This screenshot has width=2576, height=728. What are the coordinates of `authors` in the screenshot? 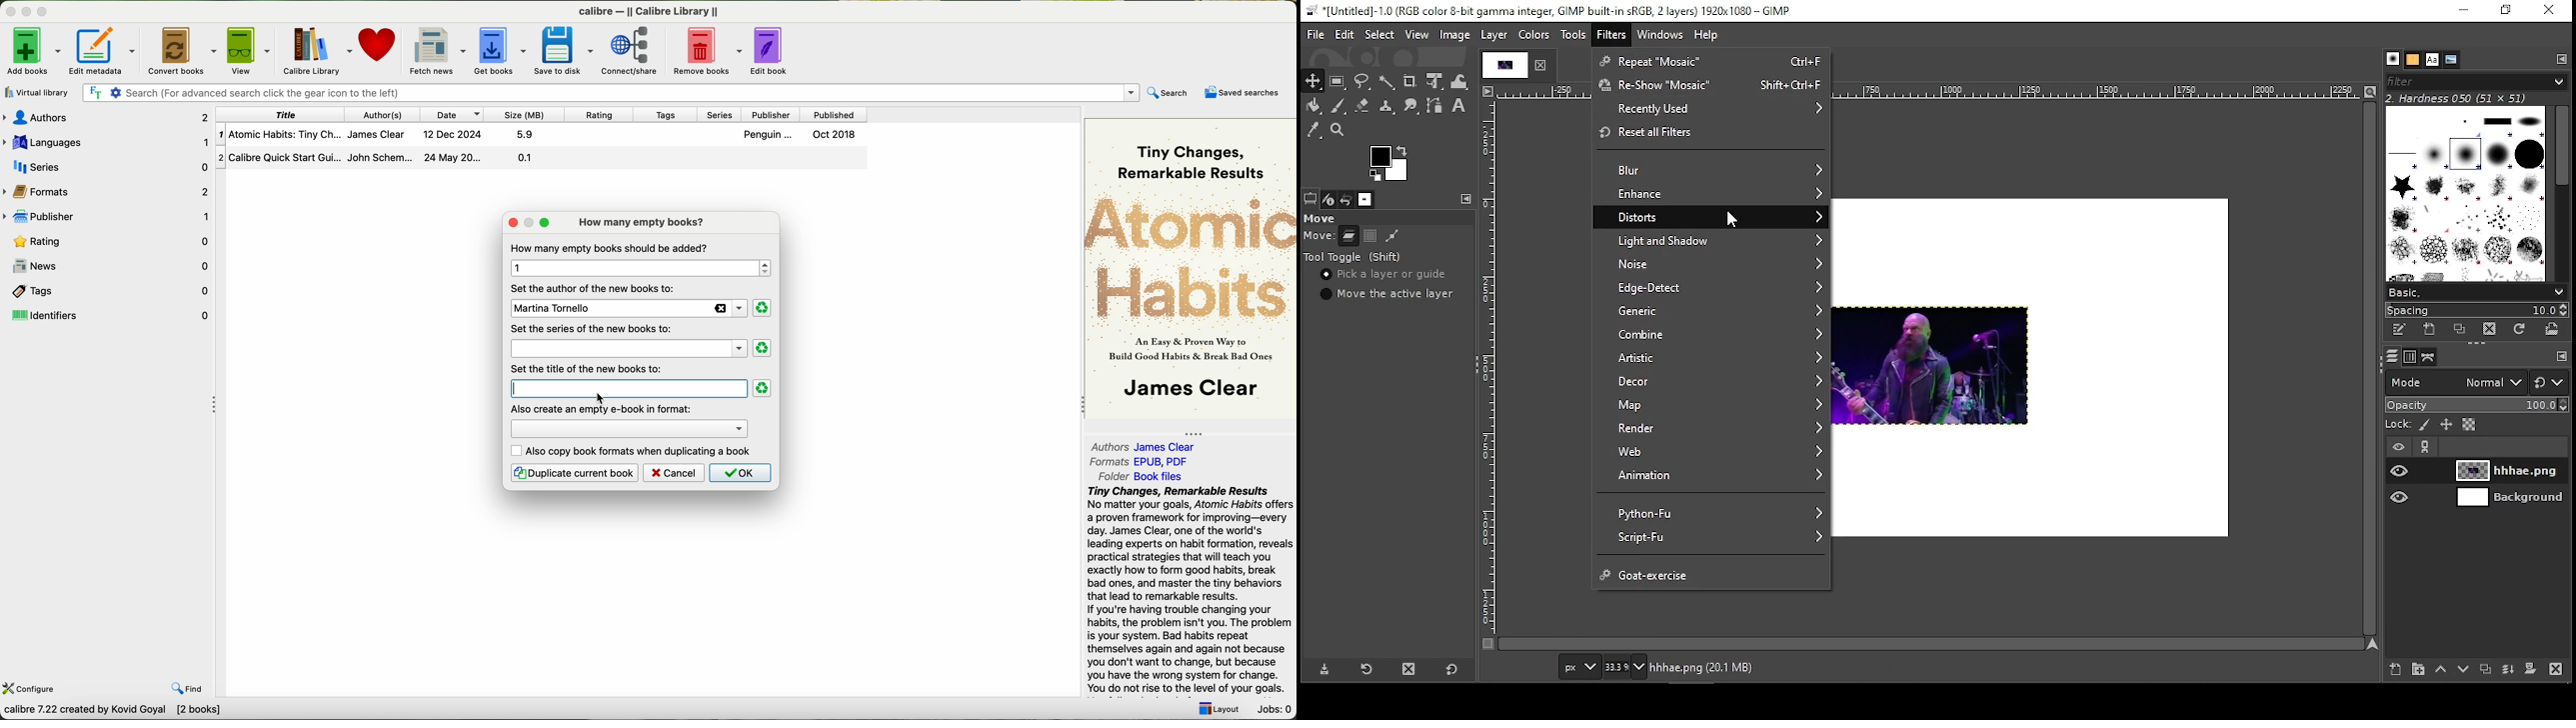 It's located at (384, 114).